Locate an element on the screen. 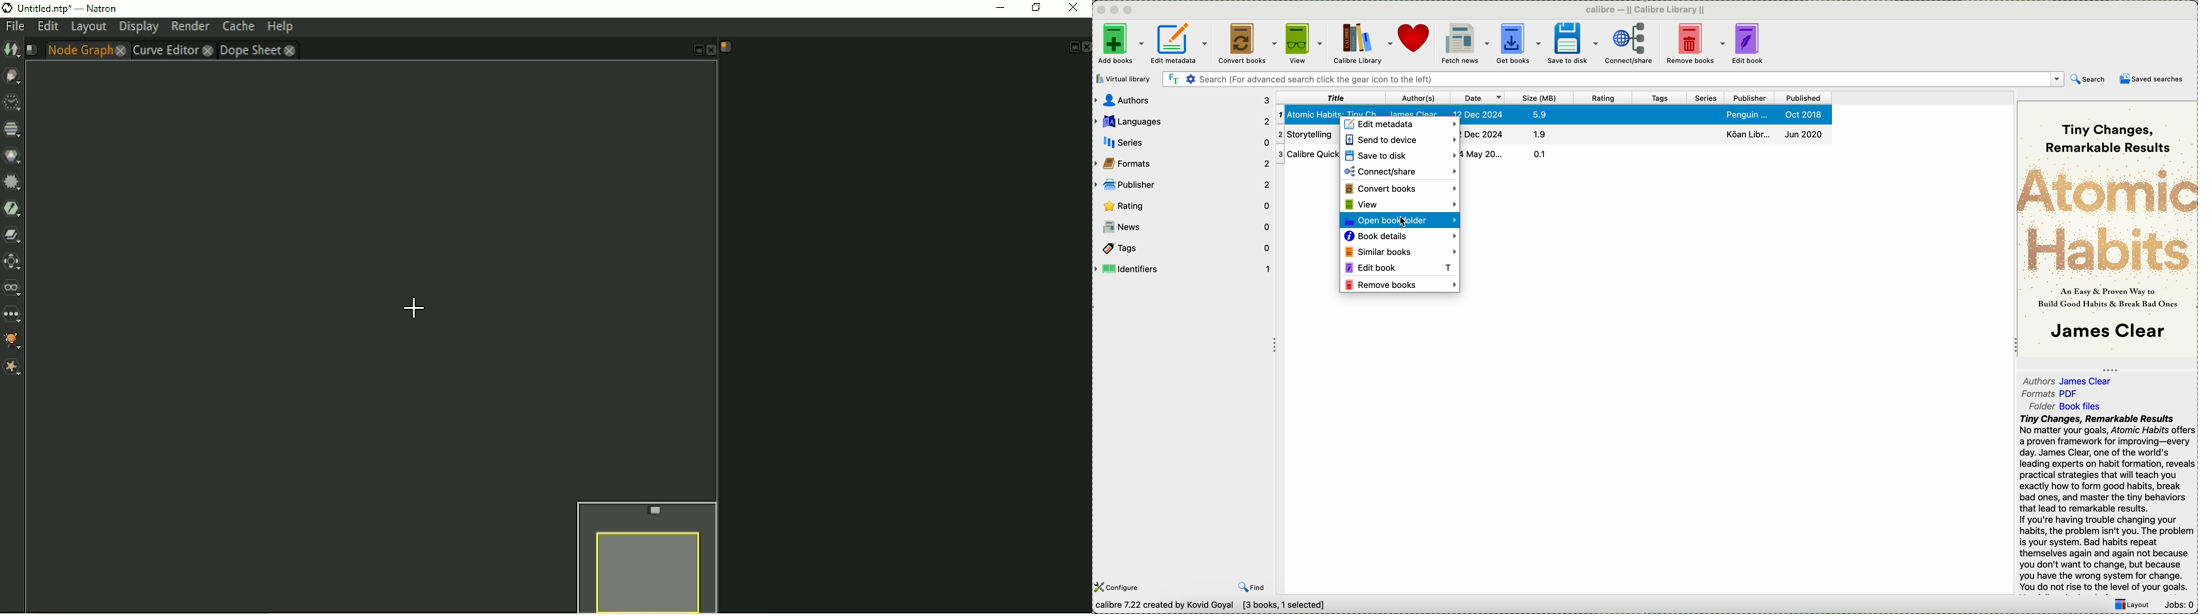 Image resolution: width=2212 pixels, height=616 pixels. search bar is located at coordinates (1612, 79).